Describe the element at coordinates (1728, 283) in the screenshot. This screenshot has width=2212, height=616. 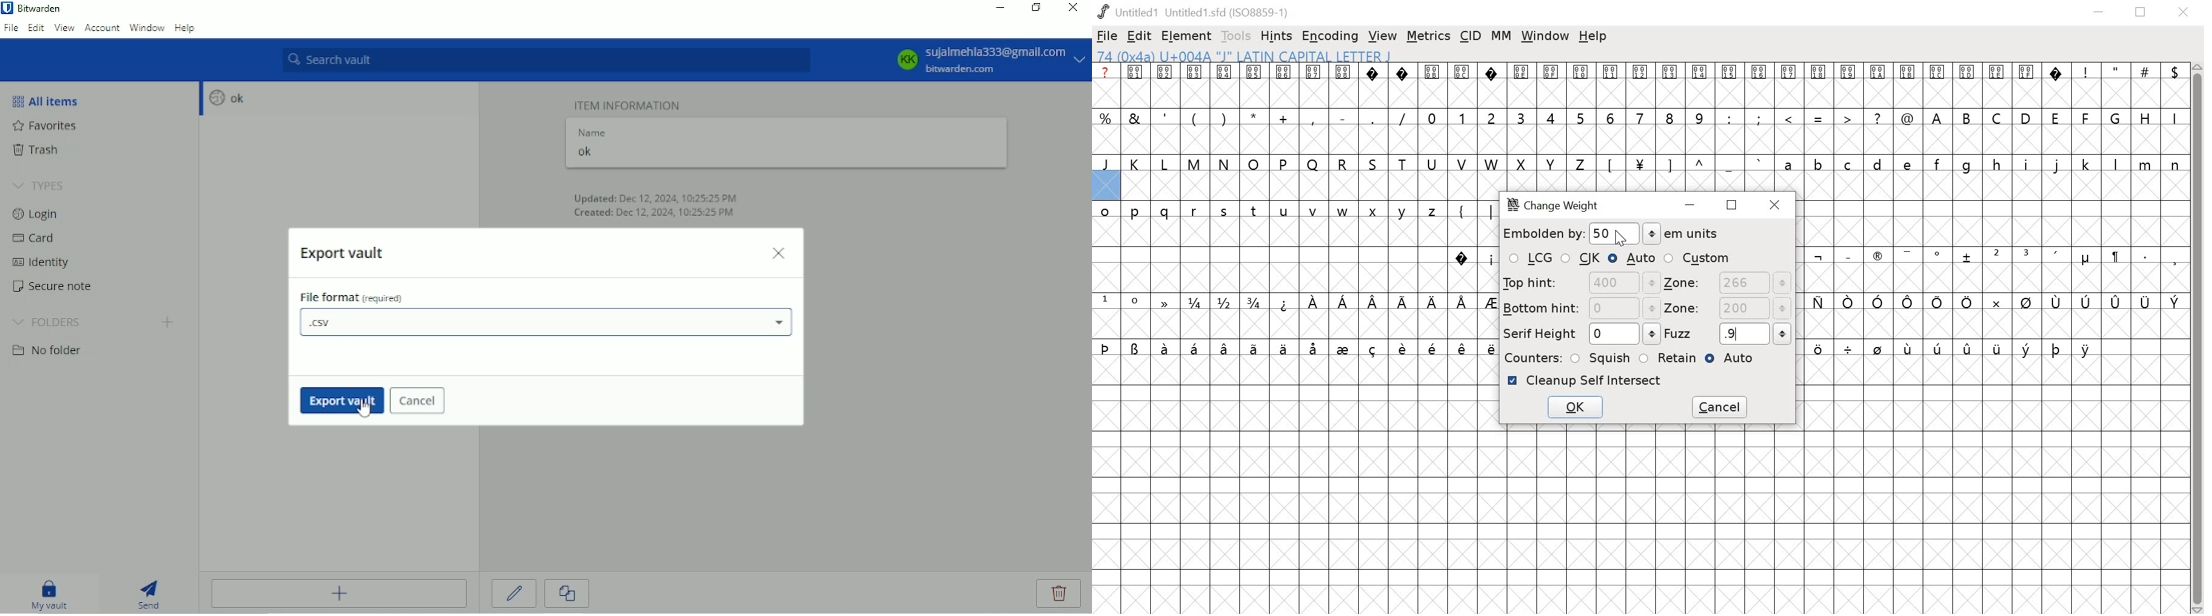
I see `ZONE` at that location.